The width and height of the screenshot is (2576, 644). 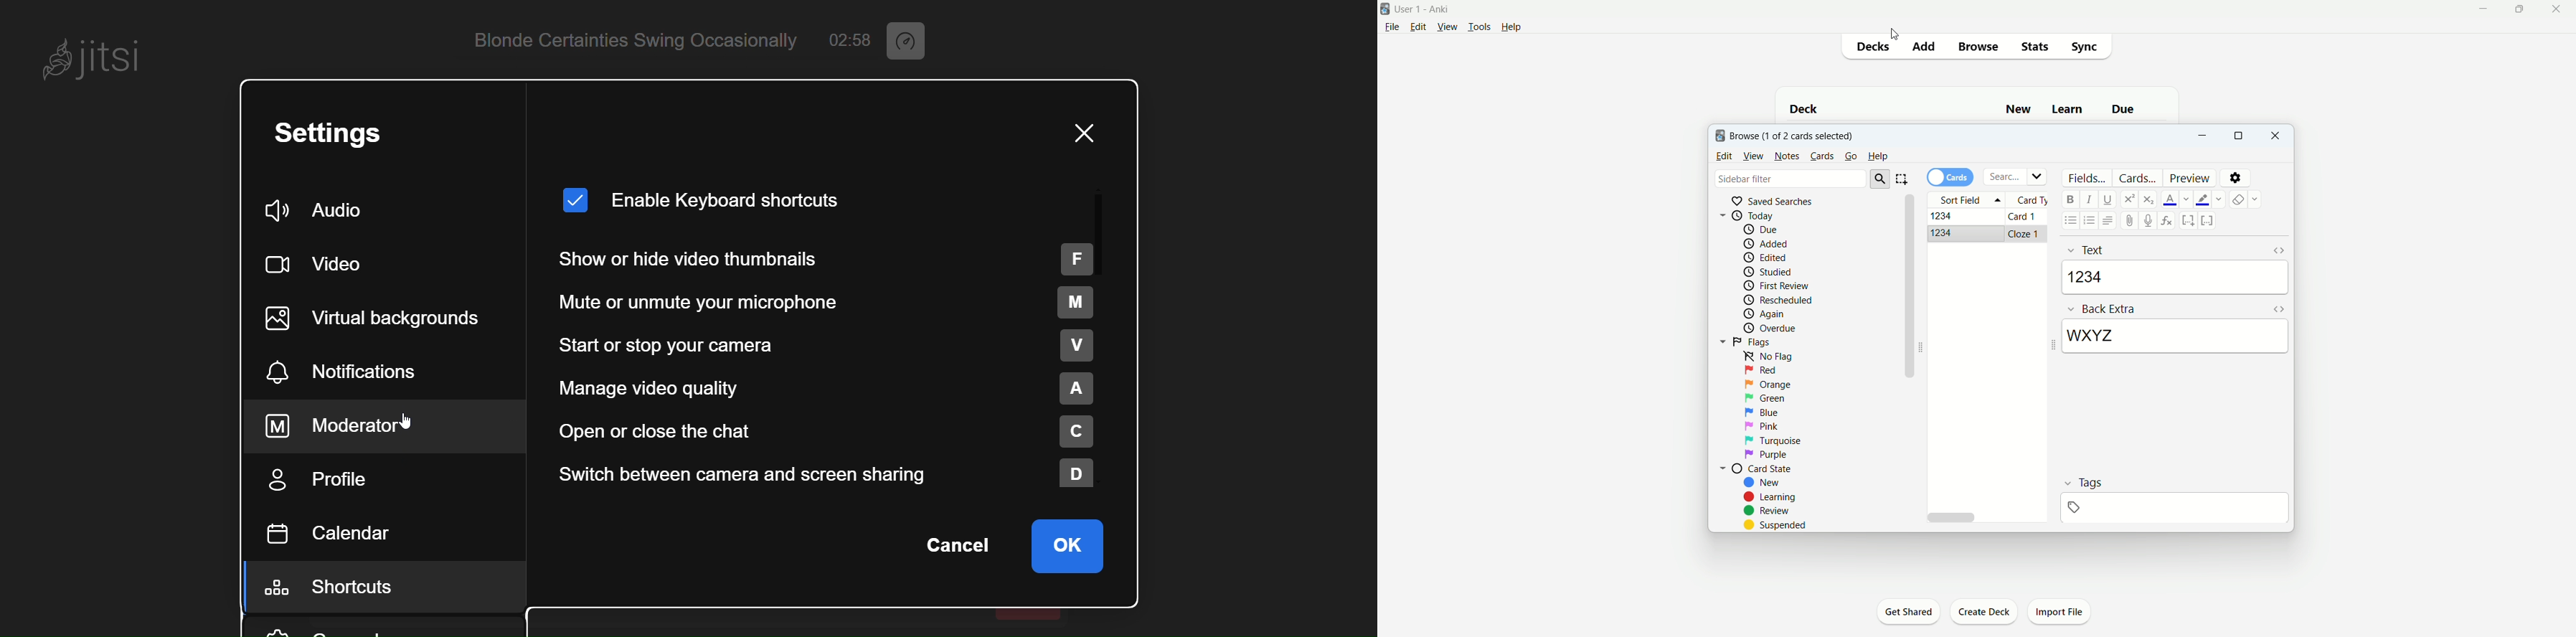 I want to click on new, so click(x=2017, y=110).